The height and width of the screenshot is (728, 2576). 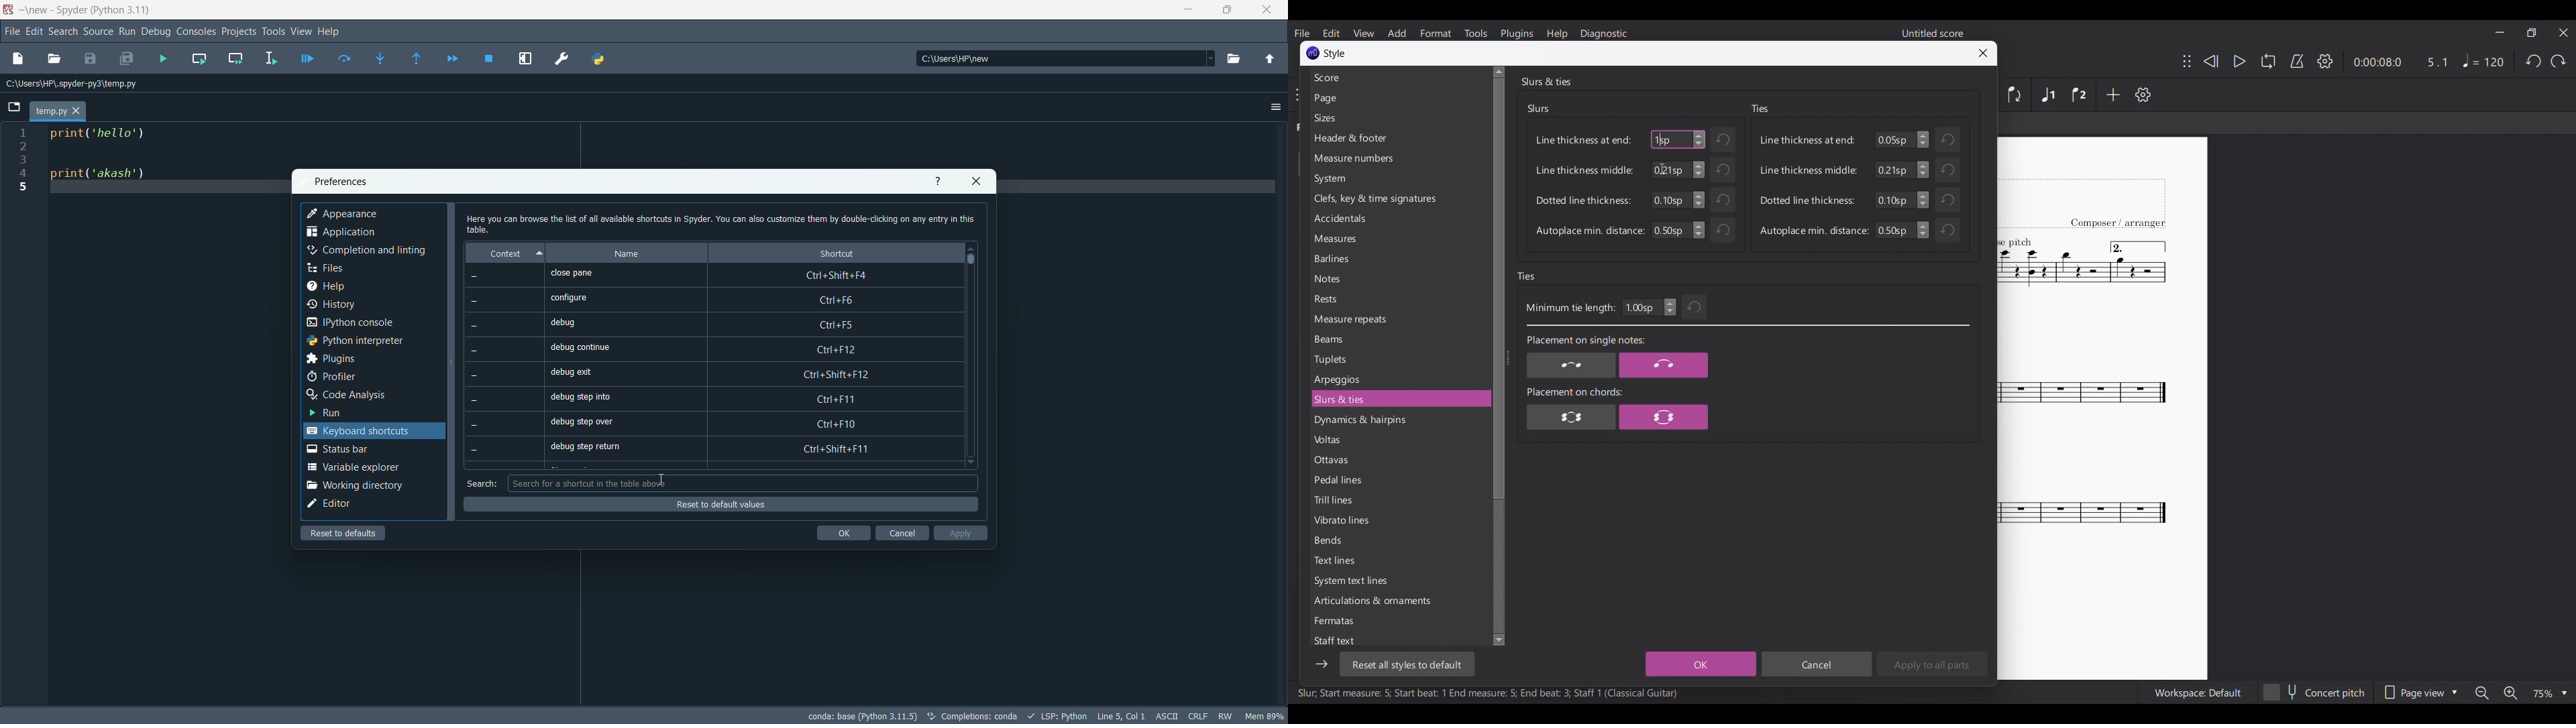 What do you see at coordinates (1816, 664) in the screenshot?
I see `Cancel` at bounding box center [1816, 664].